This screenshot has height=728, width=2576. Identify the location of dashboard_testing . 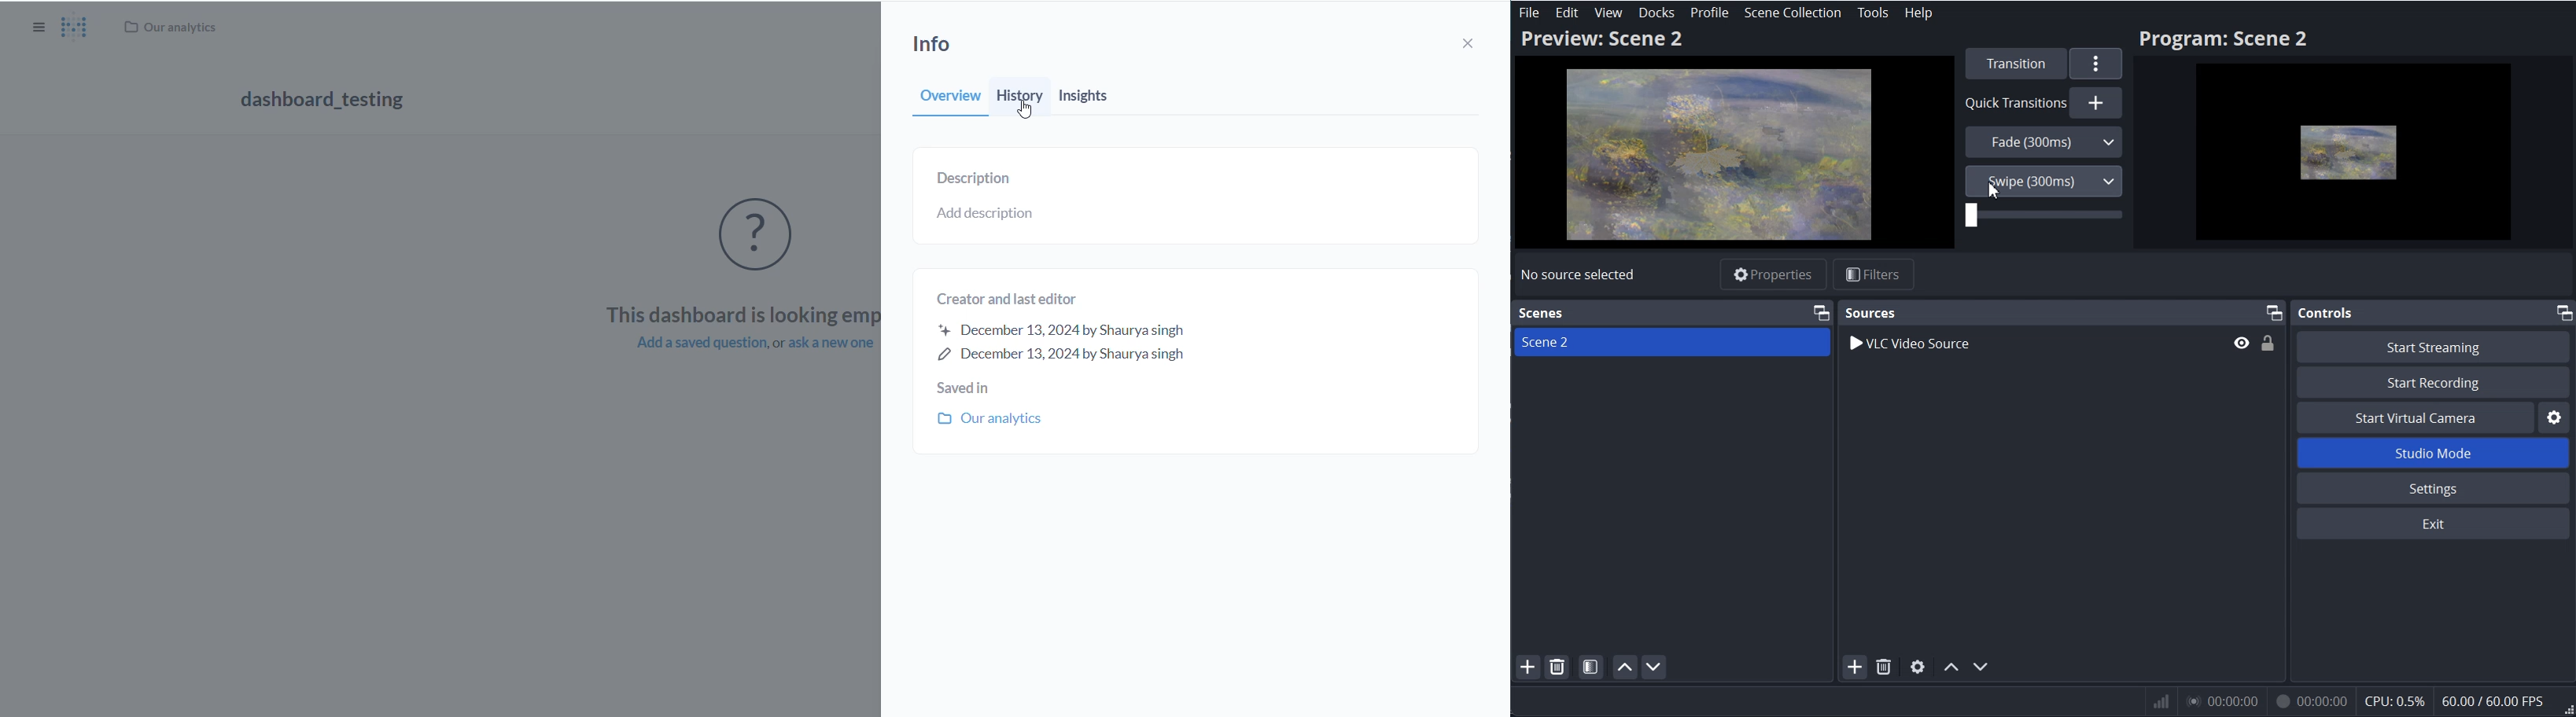
(324, 102).